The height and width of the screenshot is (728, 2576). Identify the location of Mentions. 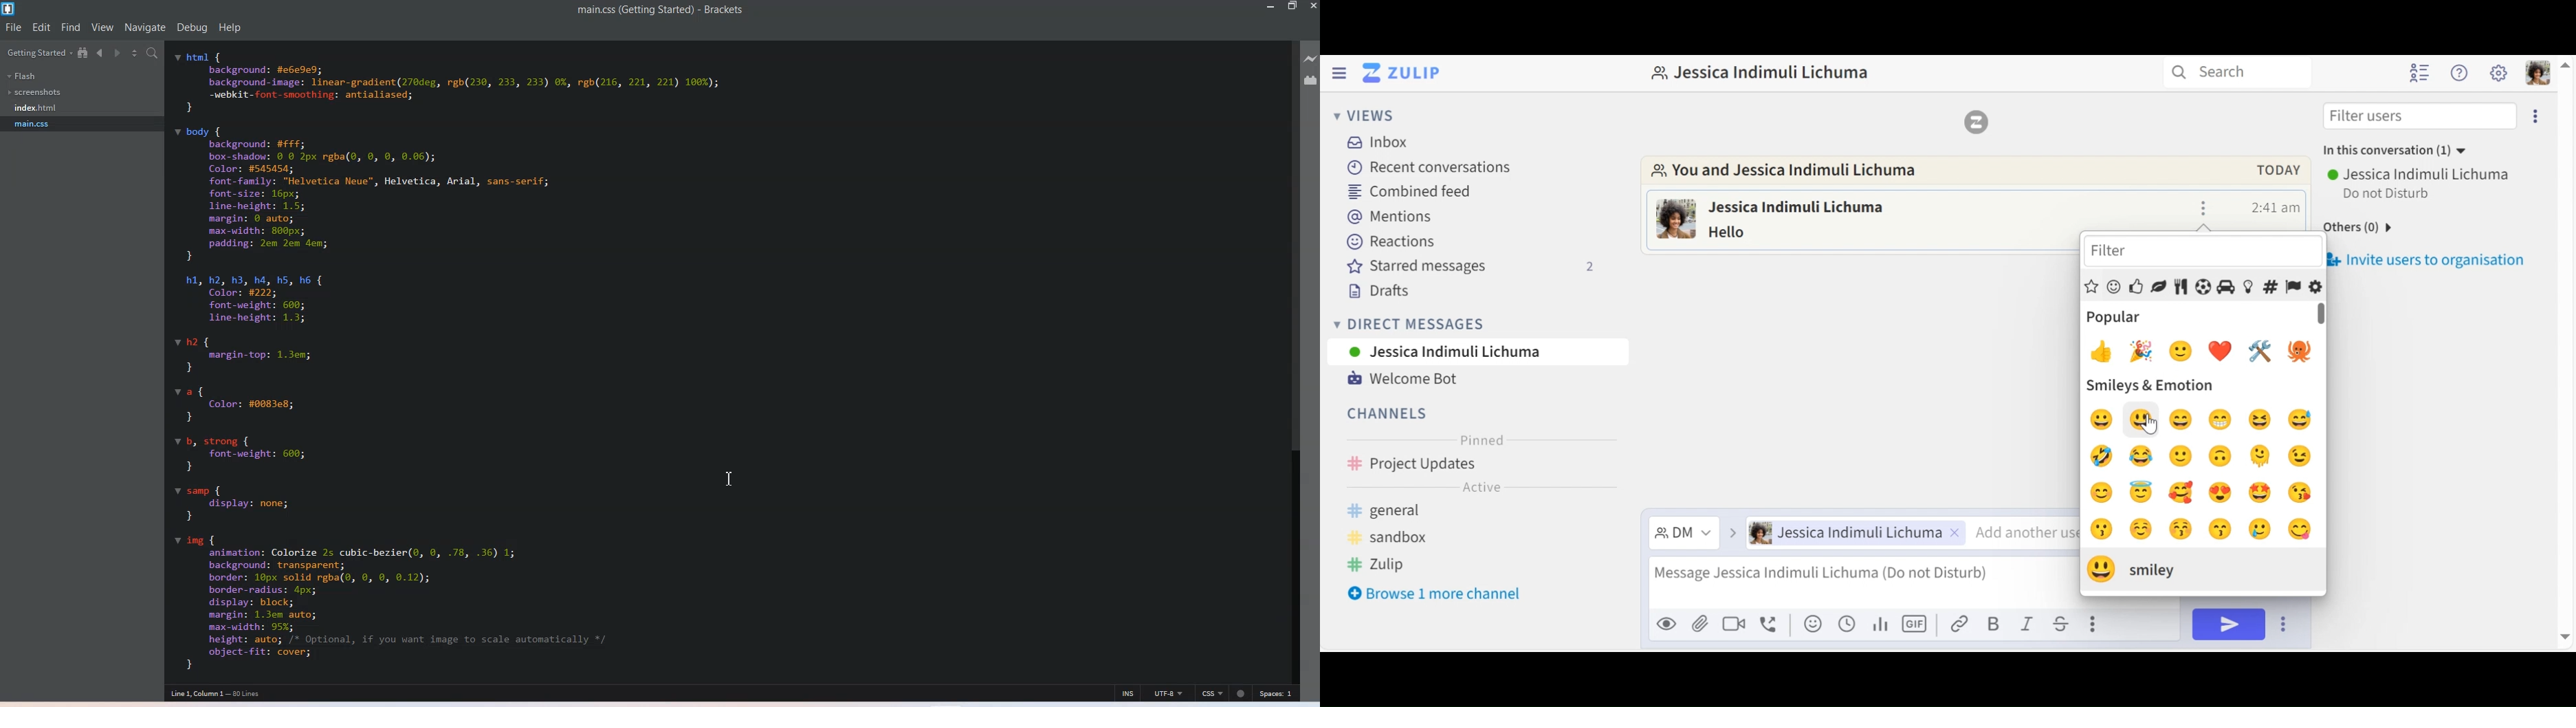
(1389, 217).